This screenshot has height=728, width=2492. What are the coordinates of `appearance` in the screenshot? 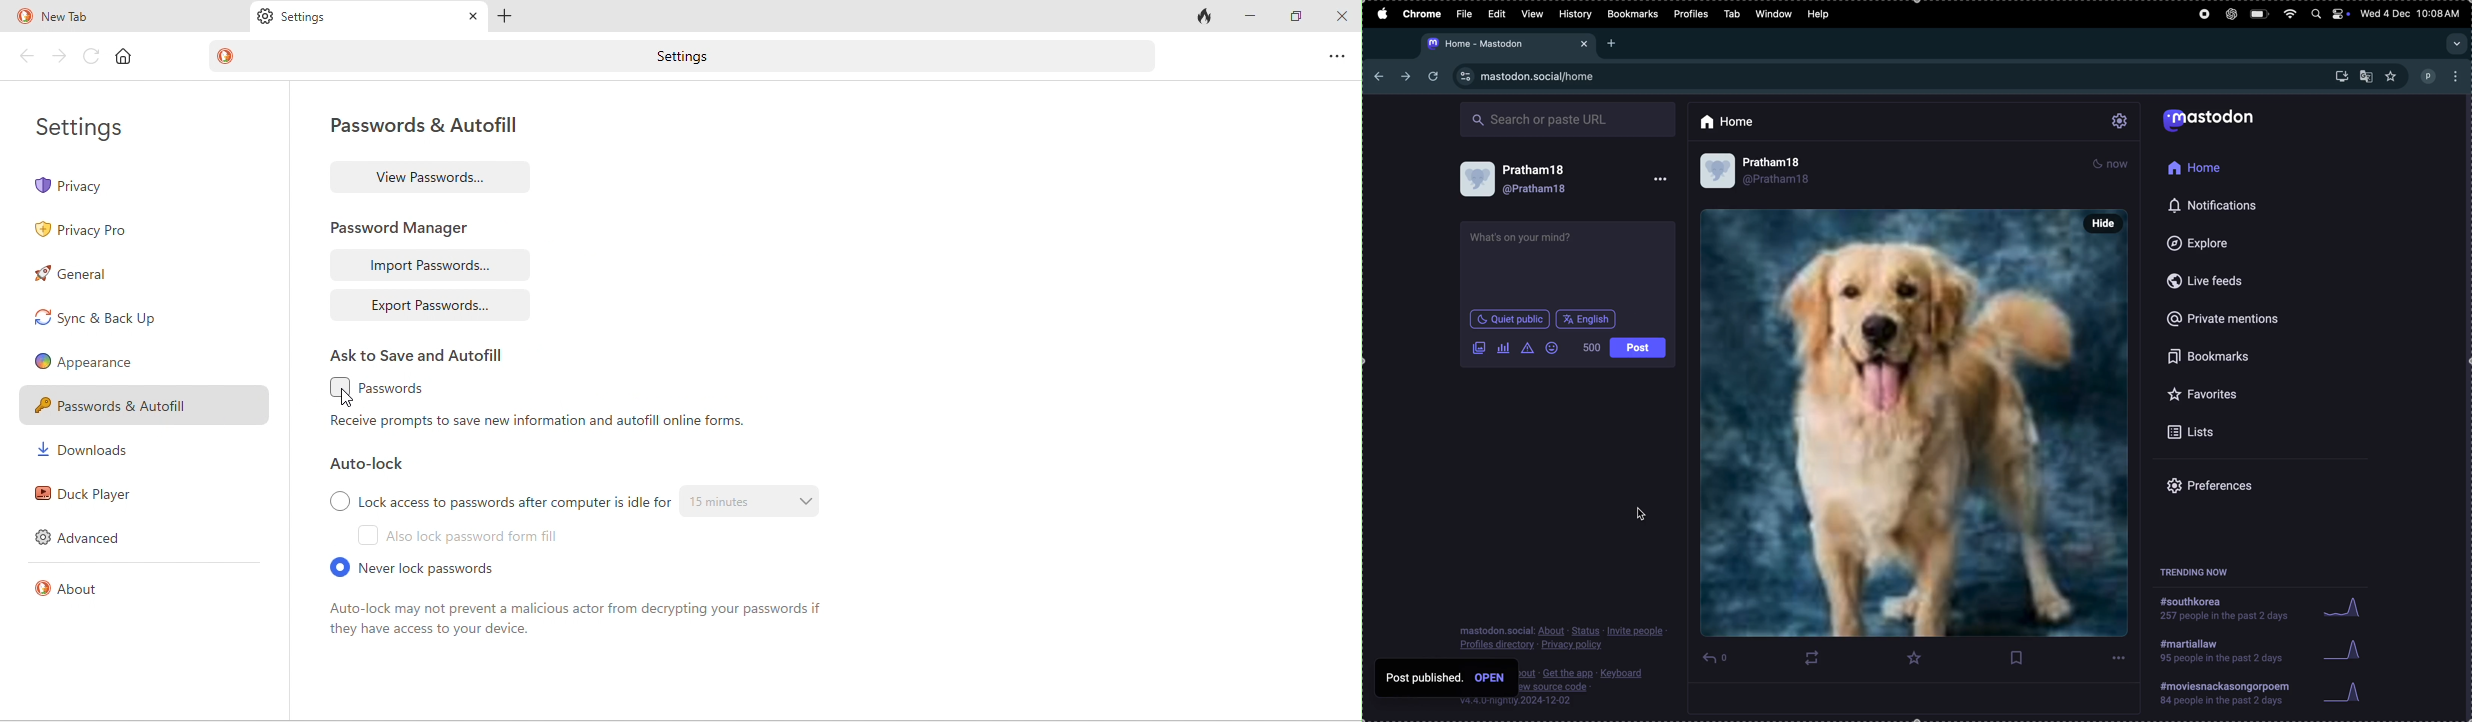 It's located at (90, 360).